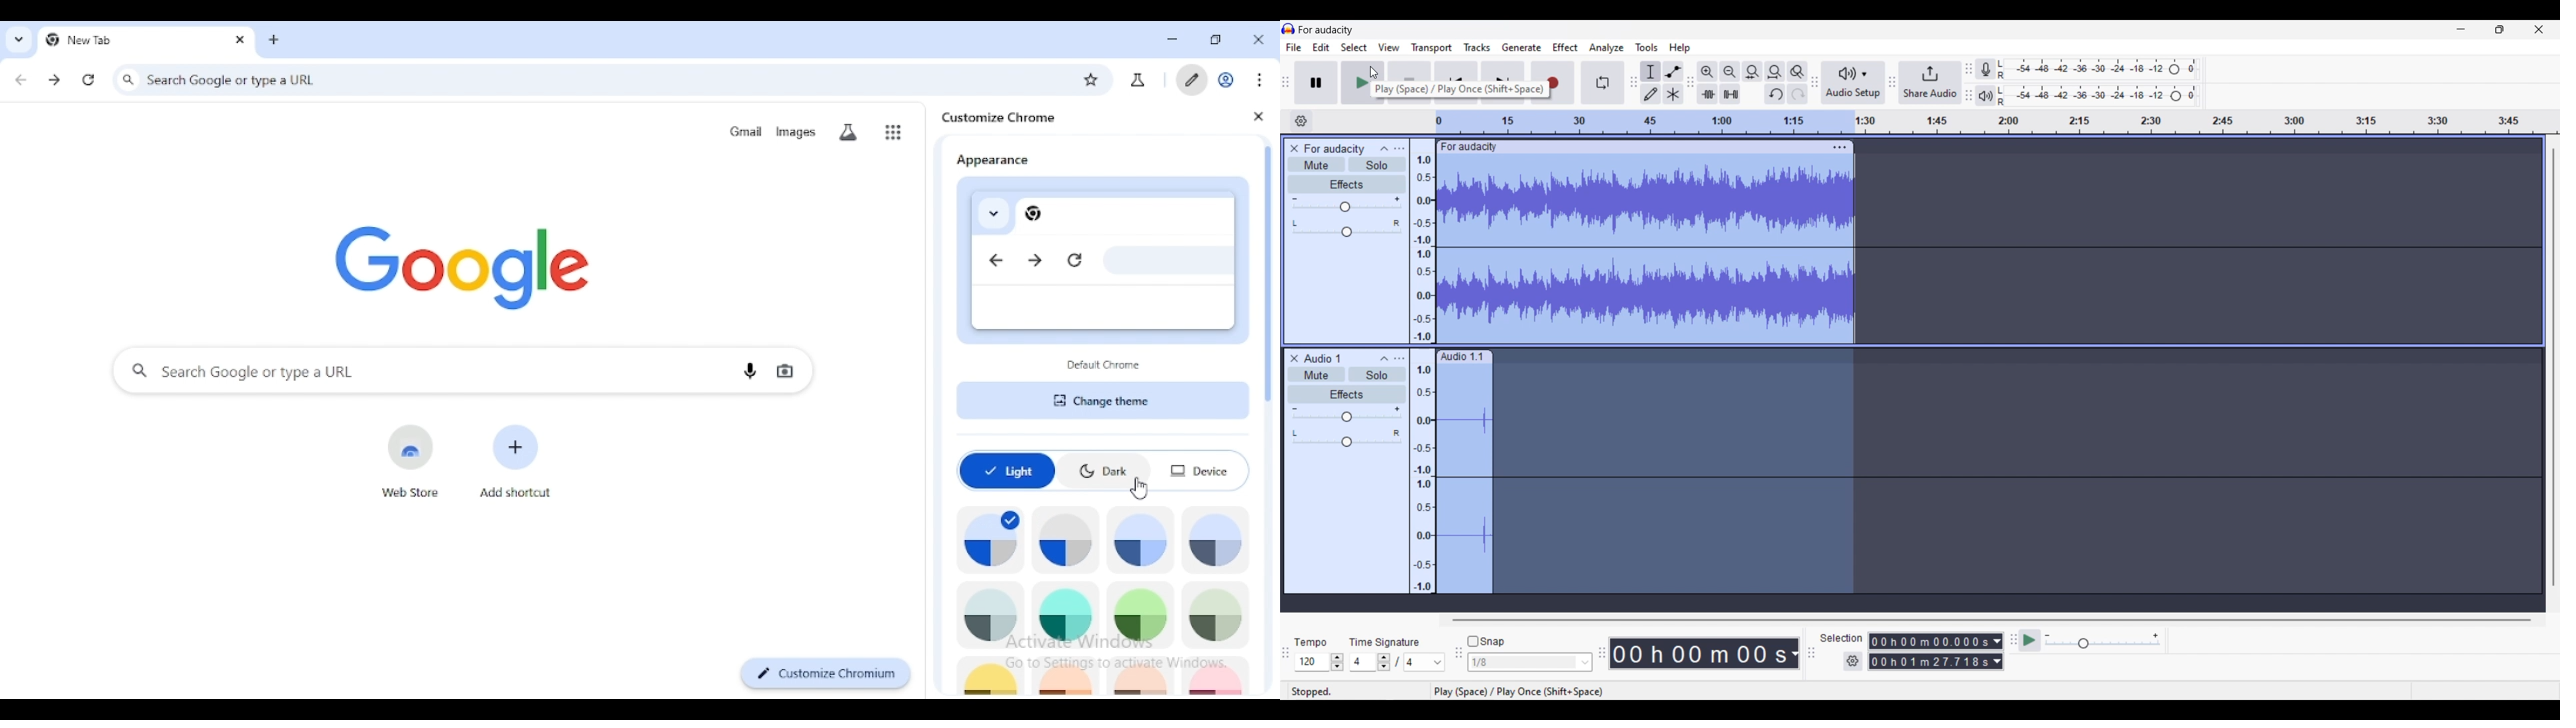 The width and height of the screenshot is (2576, 728). What do you see at coordinates (2030, 640) in the screenshot?
I see `play at speed` at bounding box center [2030, 640].